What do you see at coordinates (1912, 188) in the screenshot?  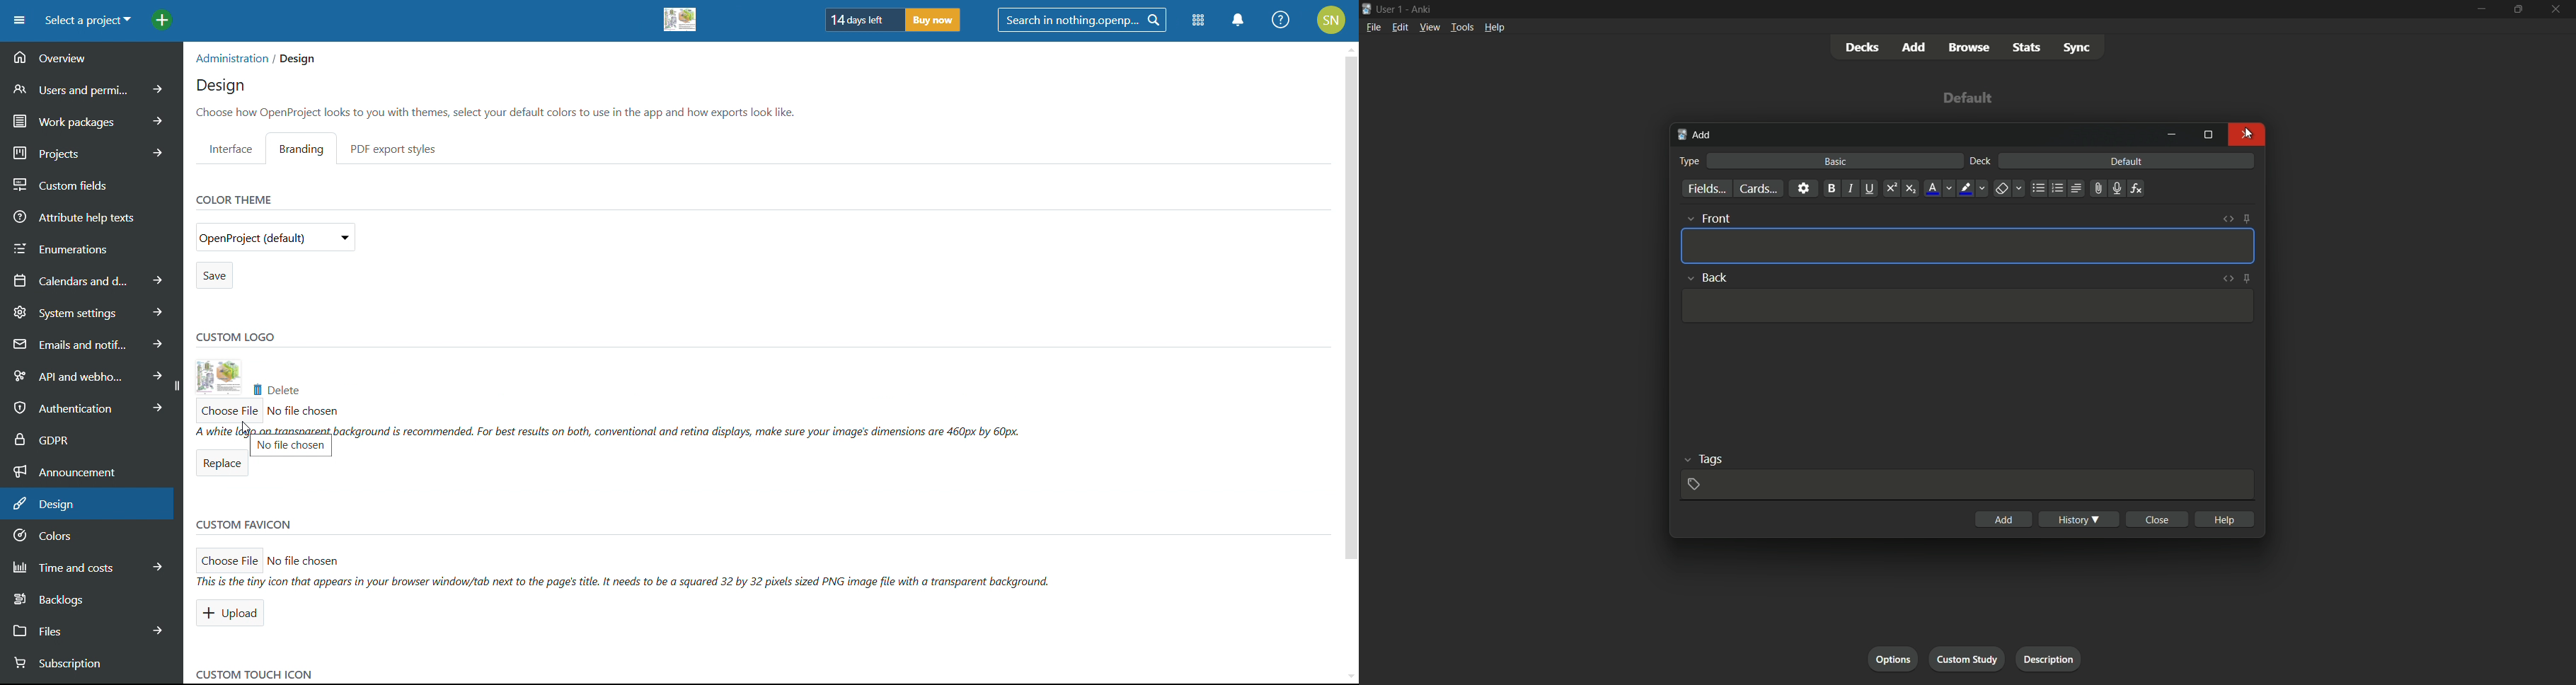 I see `subscript` at bounding box center [1912, 188].